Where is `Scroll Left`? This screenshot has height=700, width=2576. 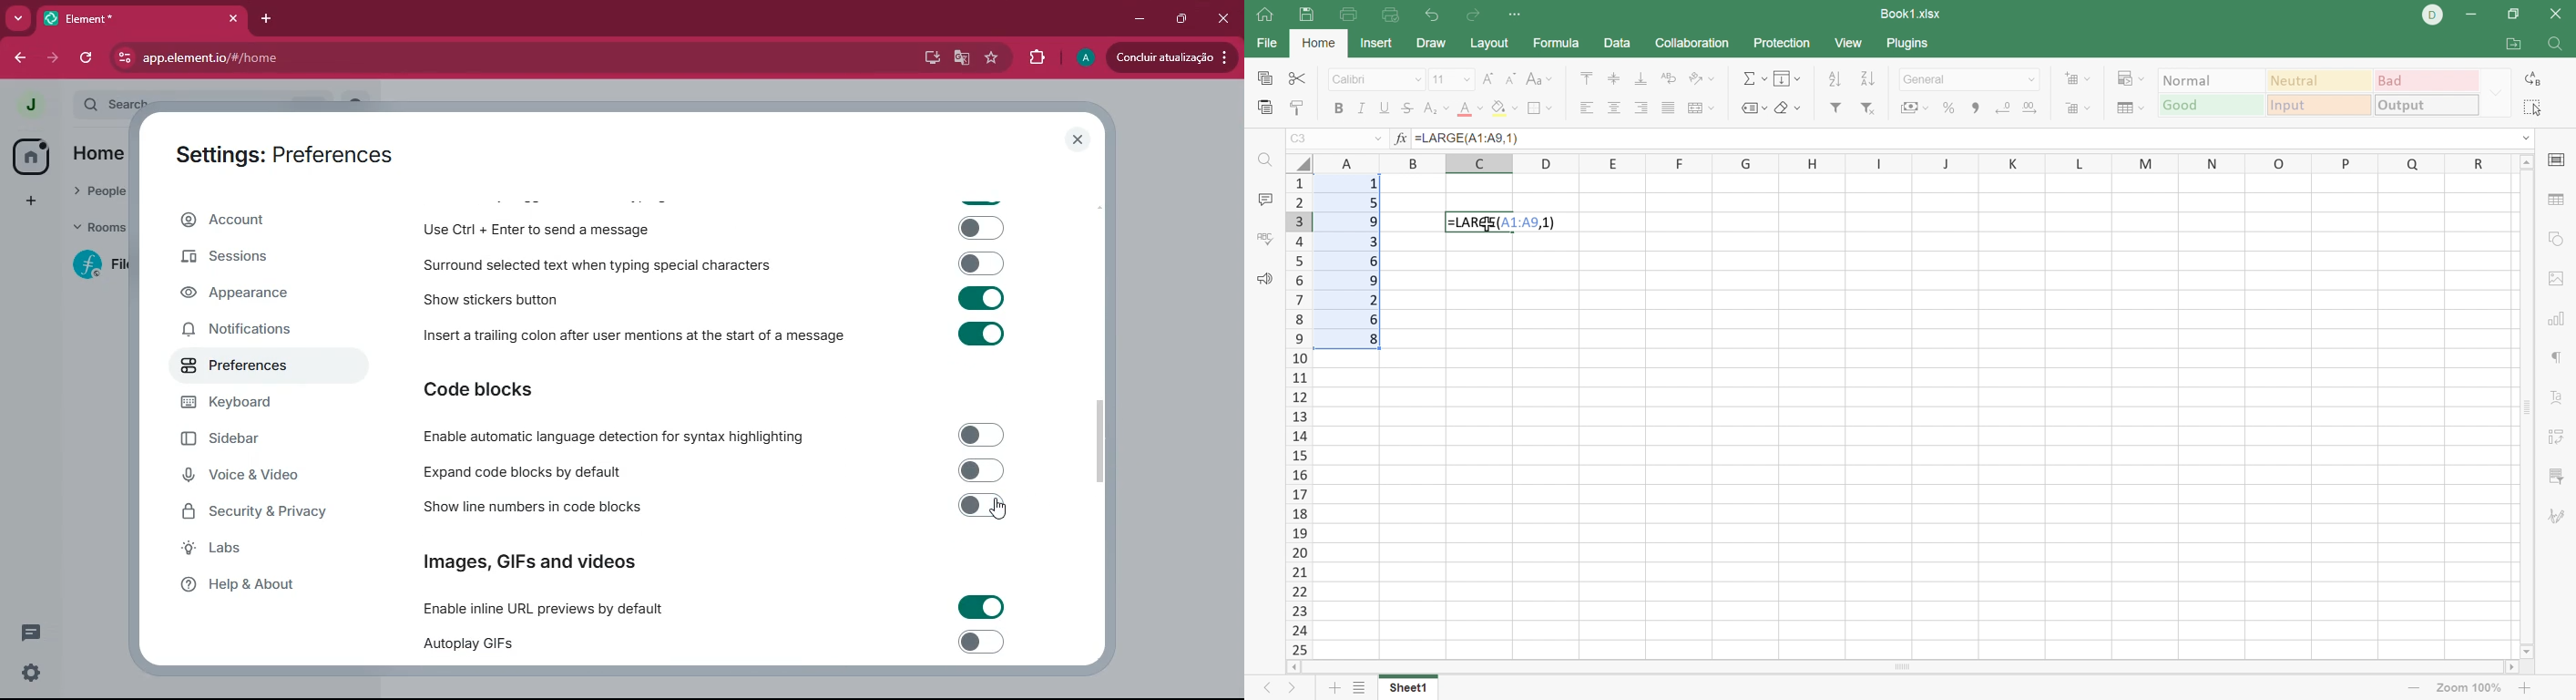
Scroll Left is located at coordinates (1297, 666).